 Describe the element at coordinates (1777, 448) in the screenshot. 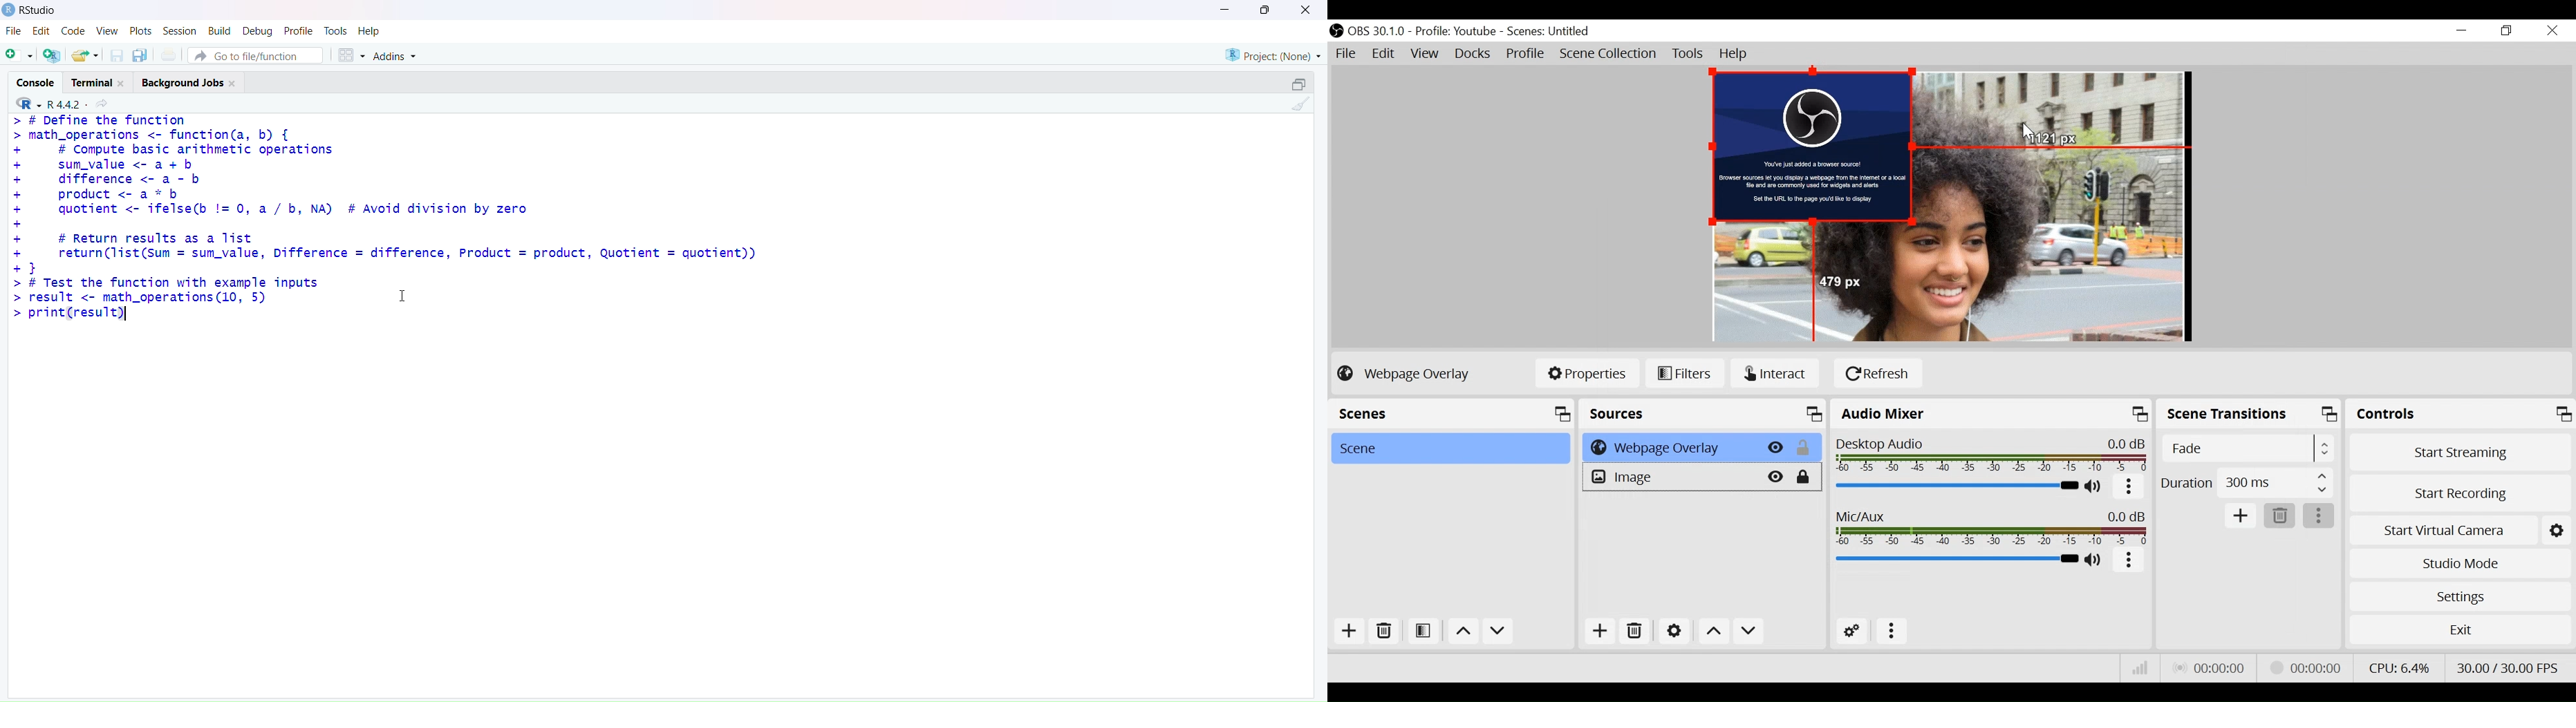

I see `Hide/Display` at that location.